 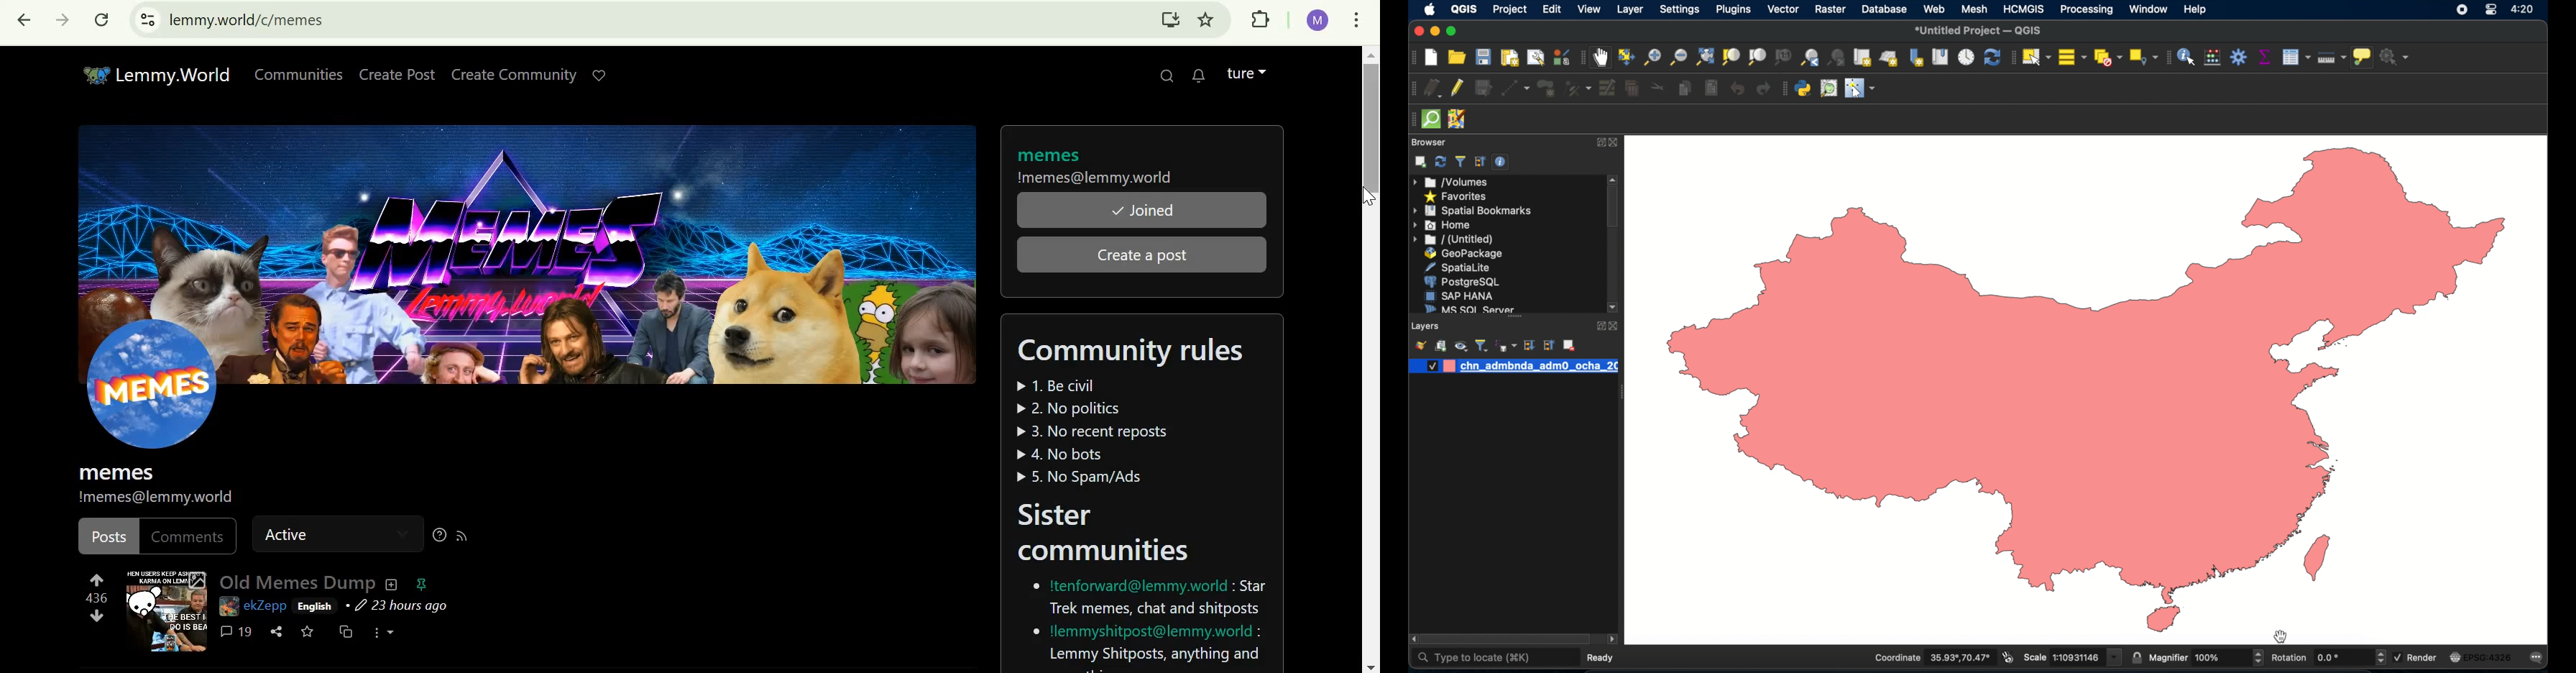 What do you see at coordinates (102, 22) in the screenshot?
I see `reload this page` at bounding box center [102, 22].